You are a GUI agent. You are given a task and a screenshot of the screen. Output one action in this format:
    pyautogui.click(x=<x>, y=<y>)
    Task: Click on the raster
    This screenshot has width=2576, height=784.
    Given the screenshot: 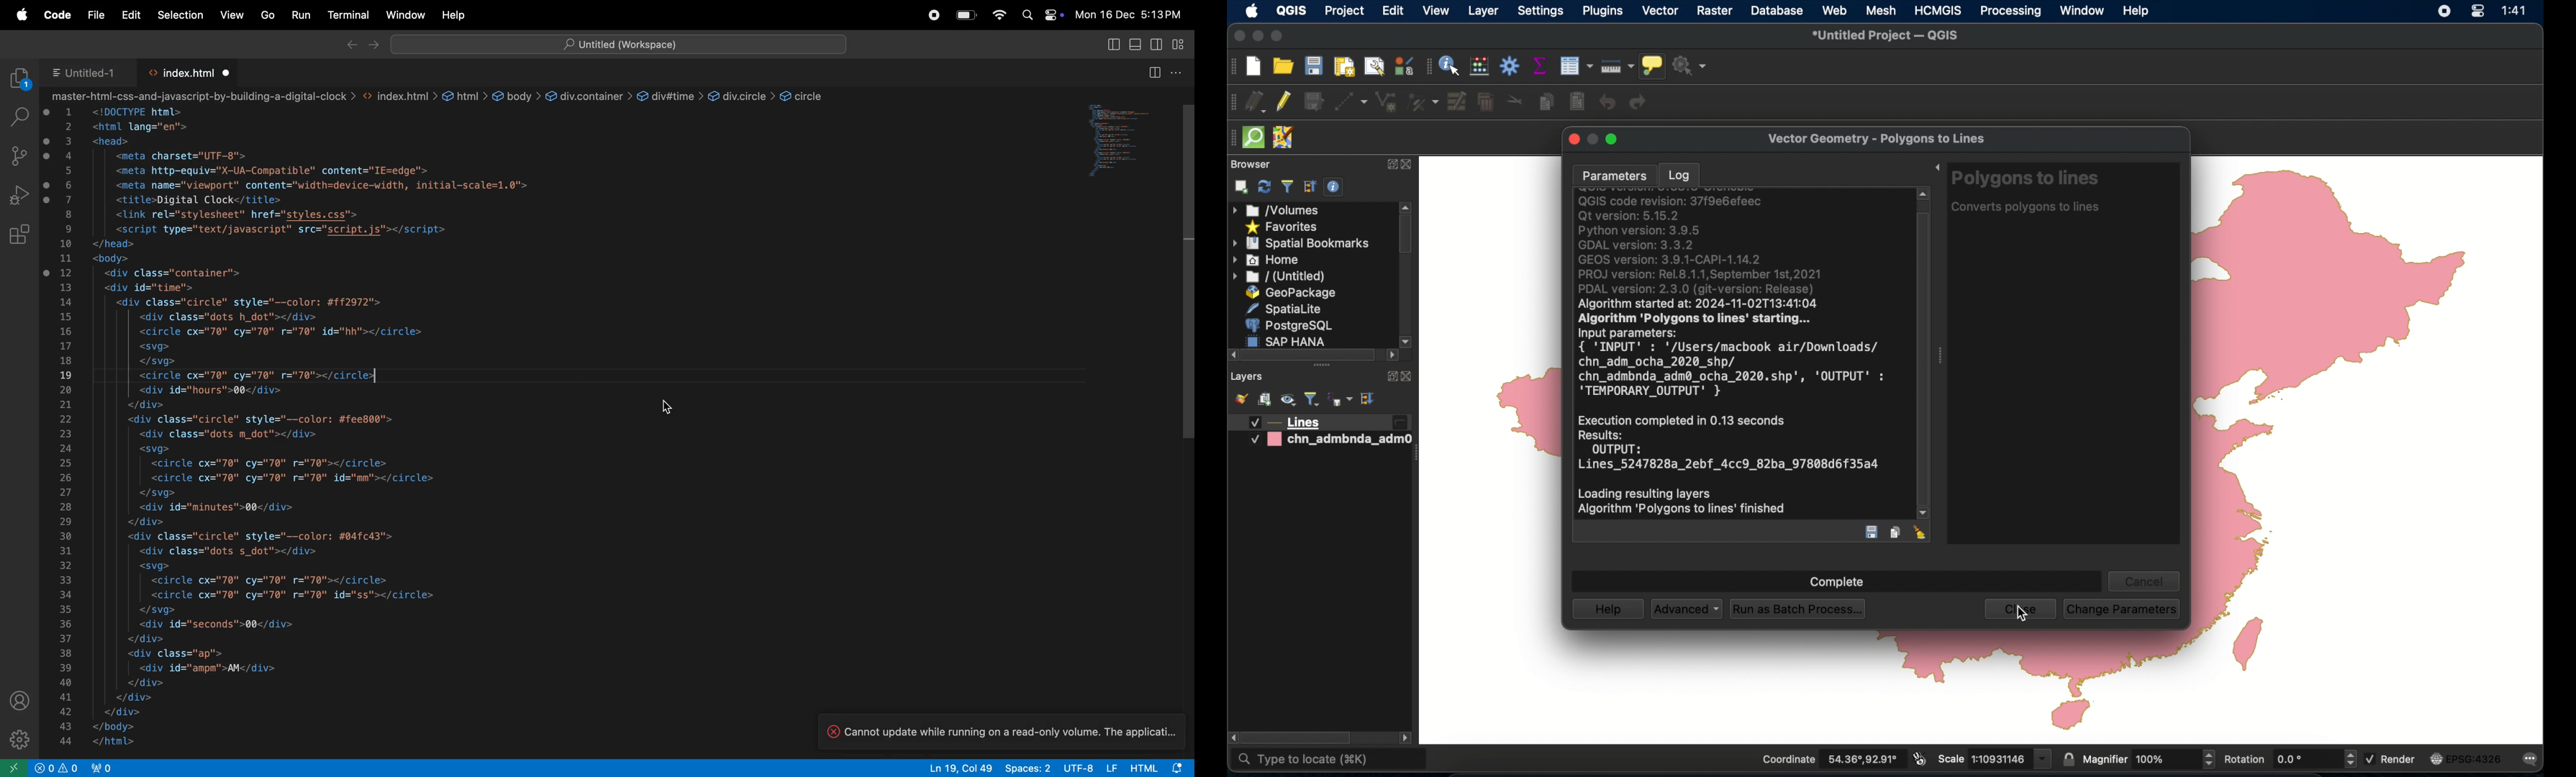 What is the action you would take?
    pyautogui.click(x=1714, y=11)
    